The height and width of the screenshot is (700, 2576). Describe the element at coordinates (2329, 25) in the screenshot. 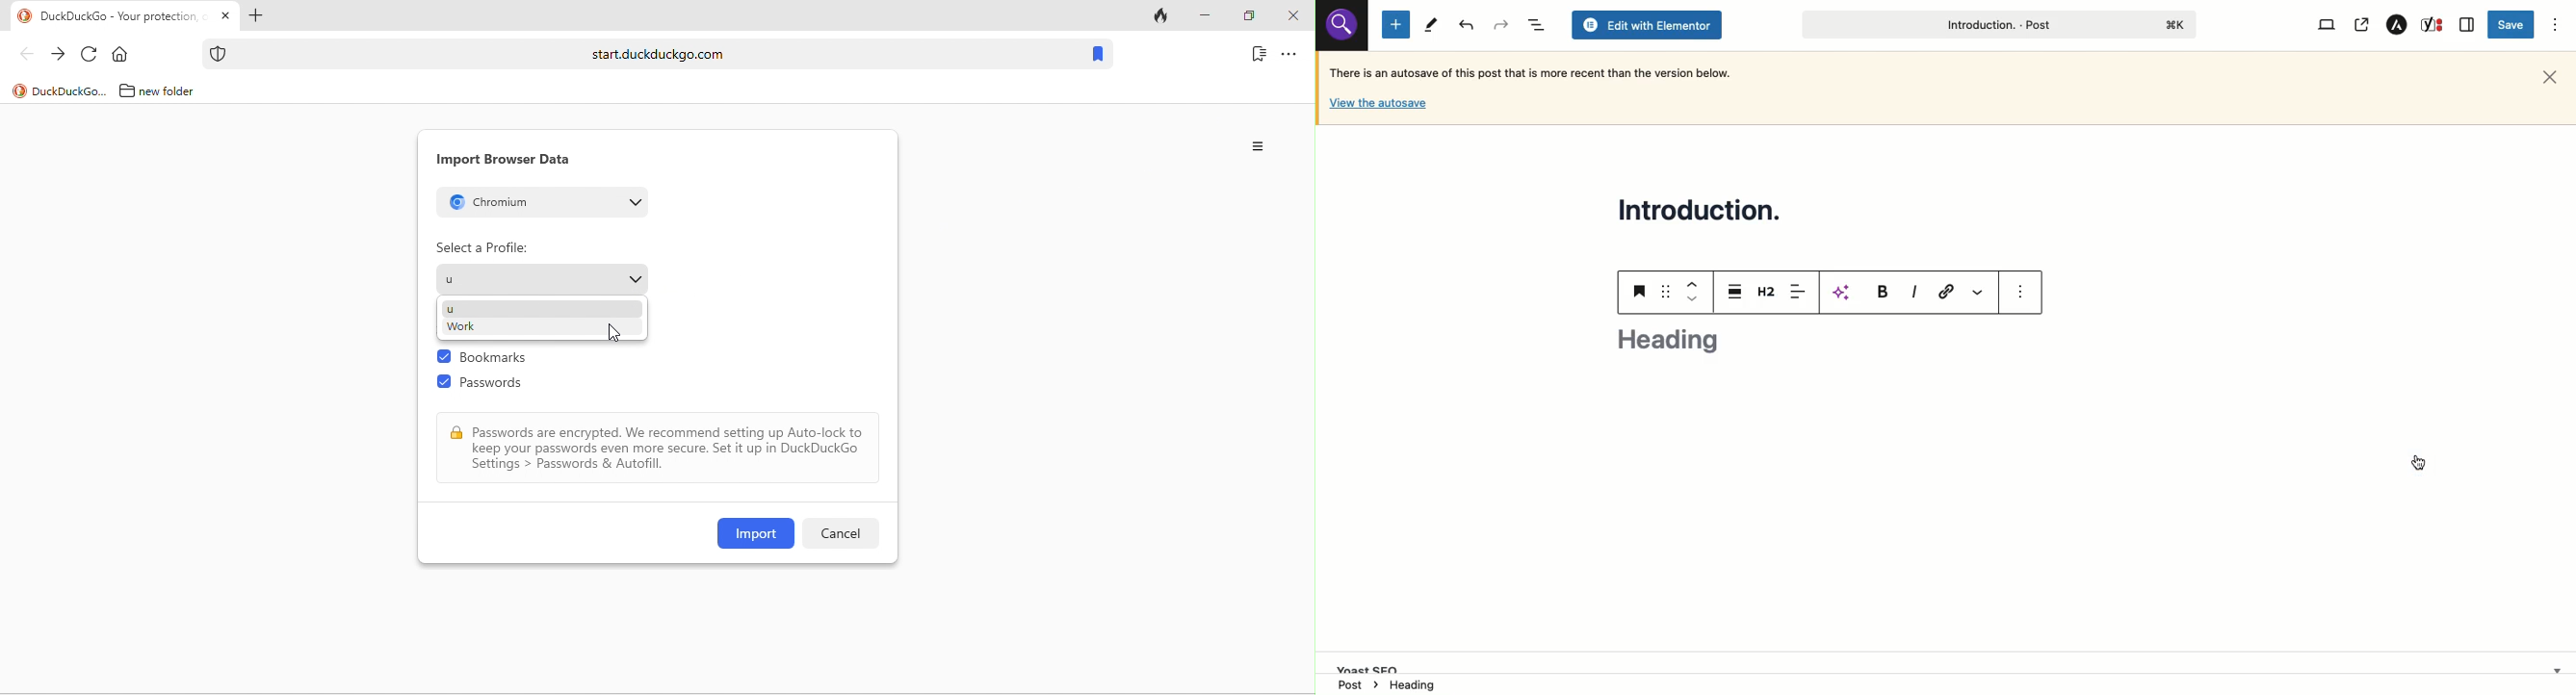

I see `View` at that location.